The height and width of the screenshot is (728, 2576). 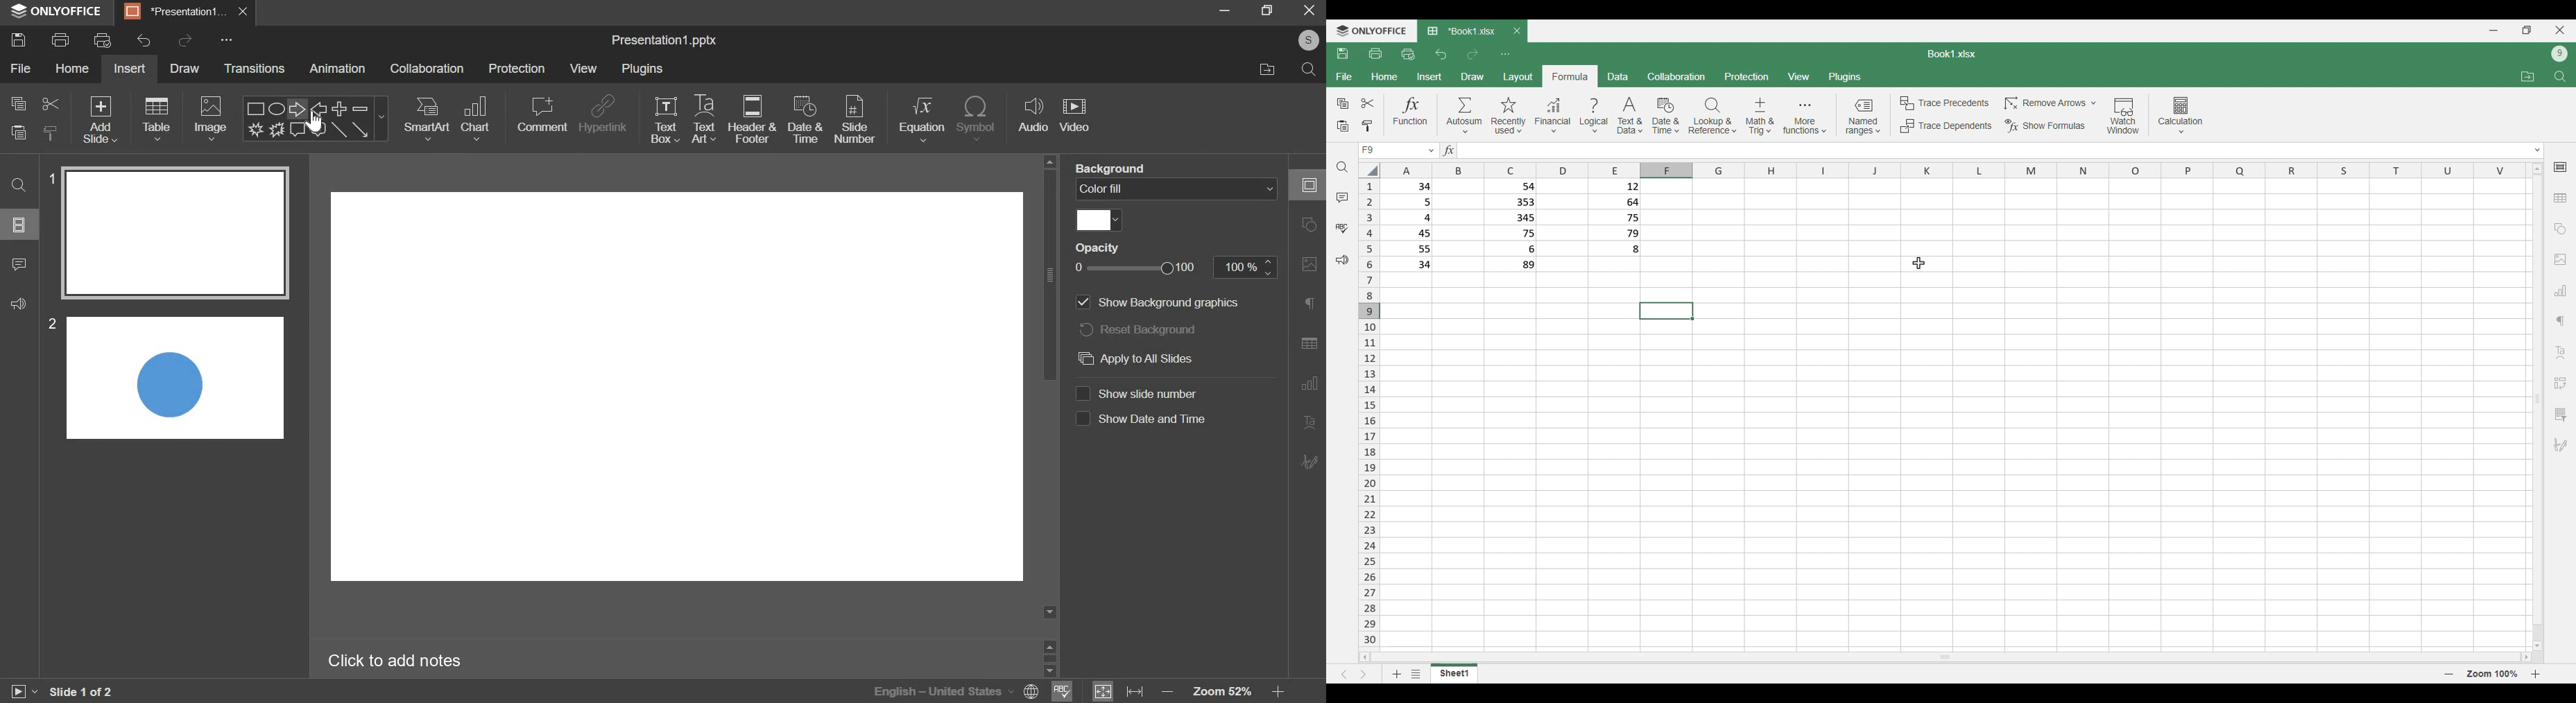 What do you see at coordinates (277, 108) in the screenshot?
I see `Ellipse` at bounding box center [277, 108].